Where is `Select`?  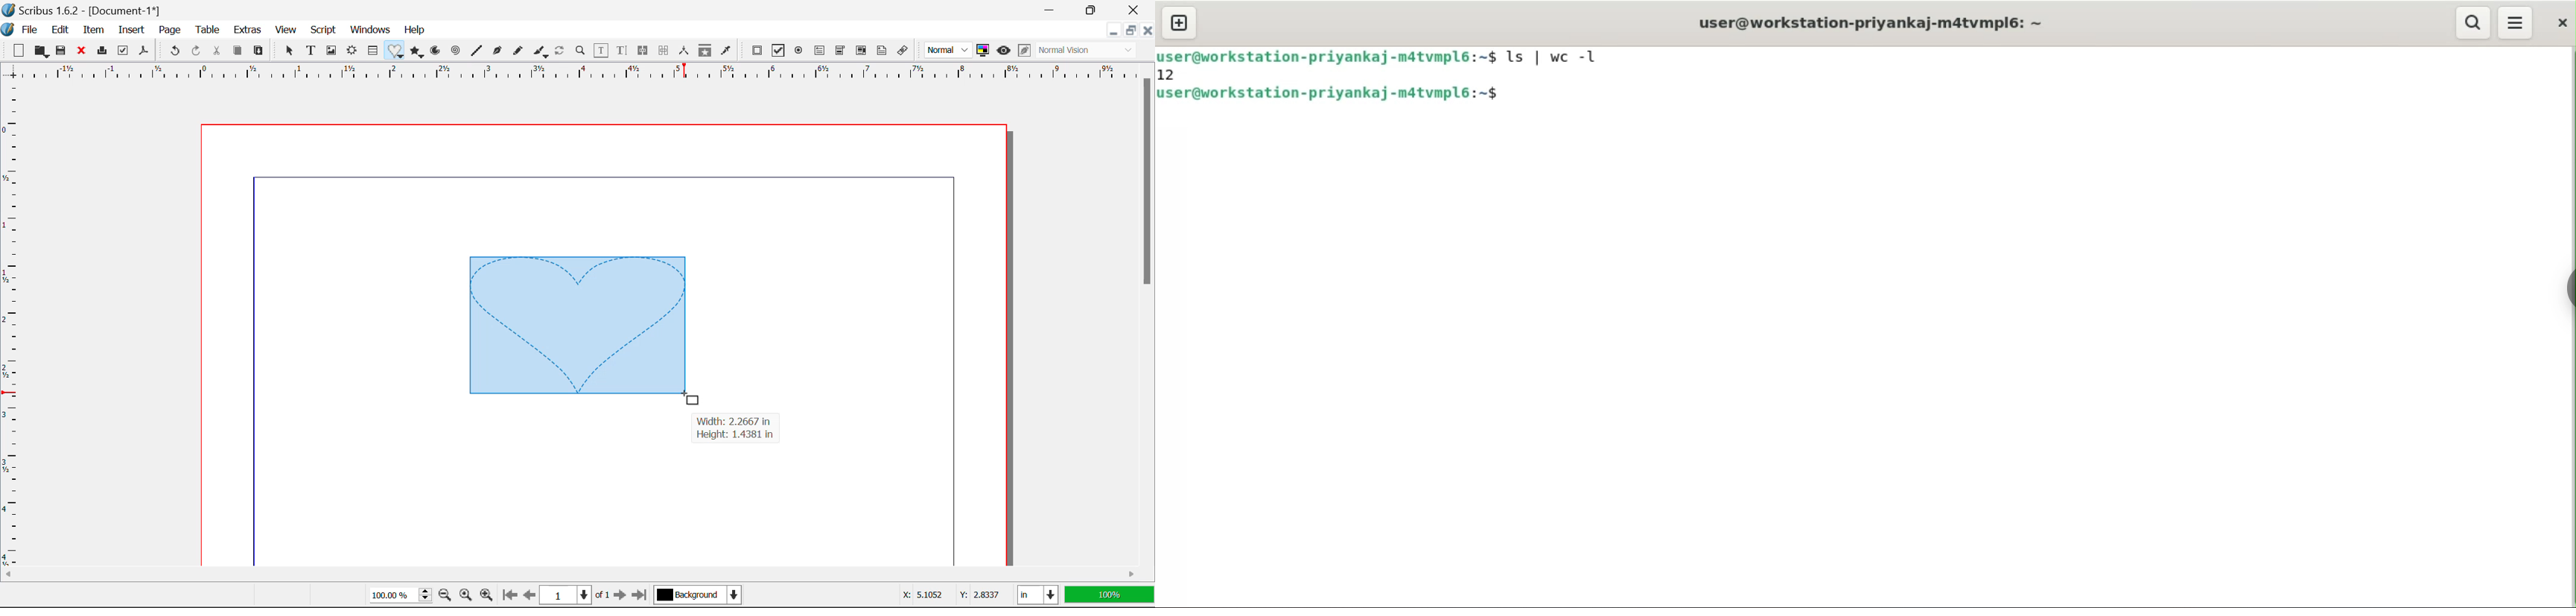
Select is located at coordinates (289, 51).